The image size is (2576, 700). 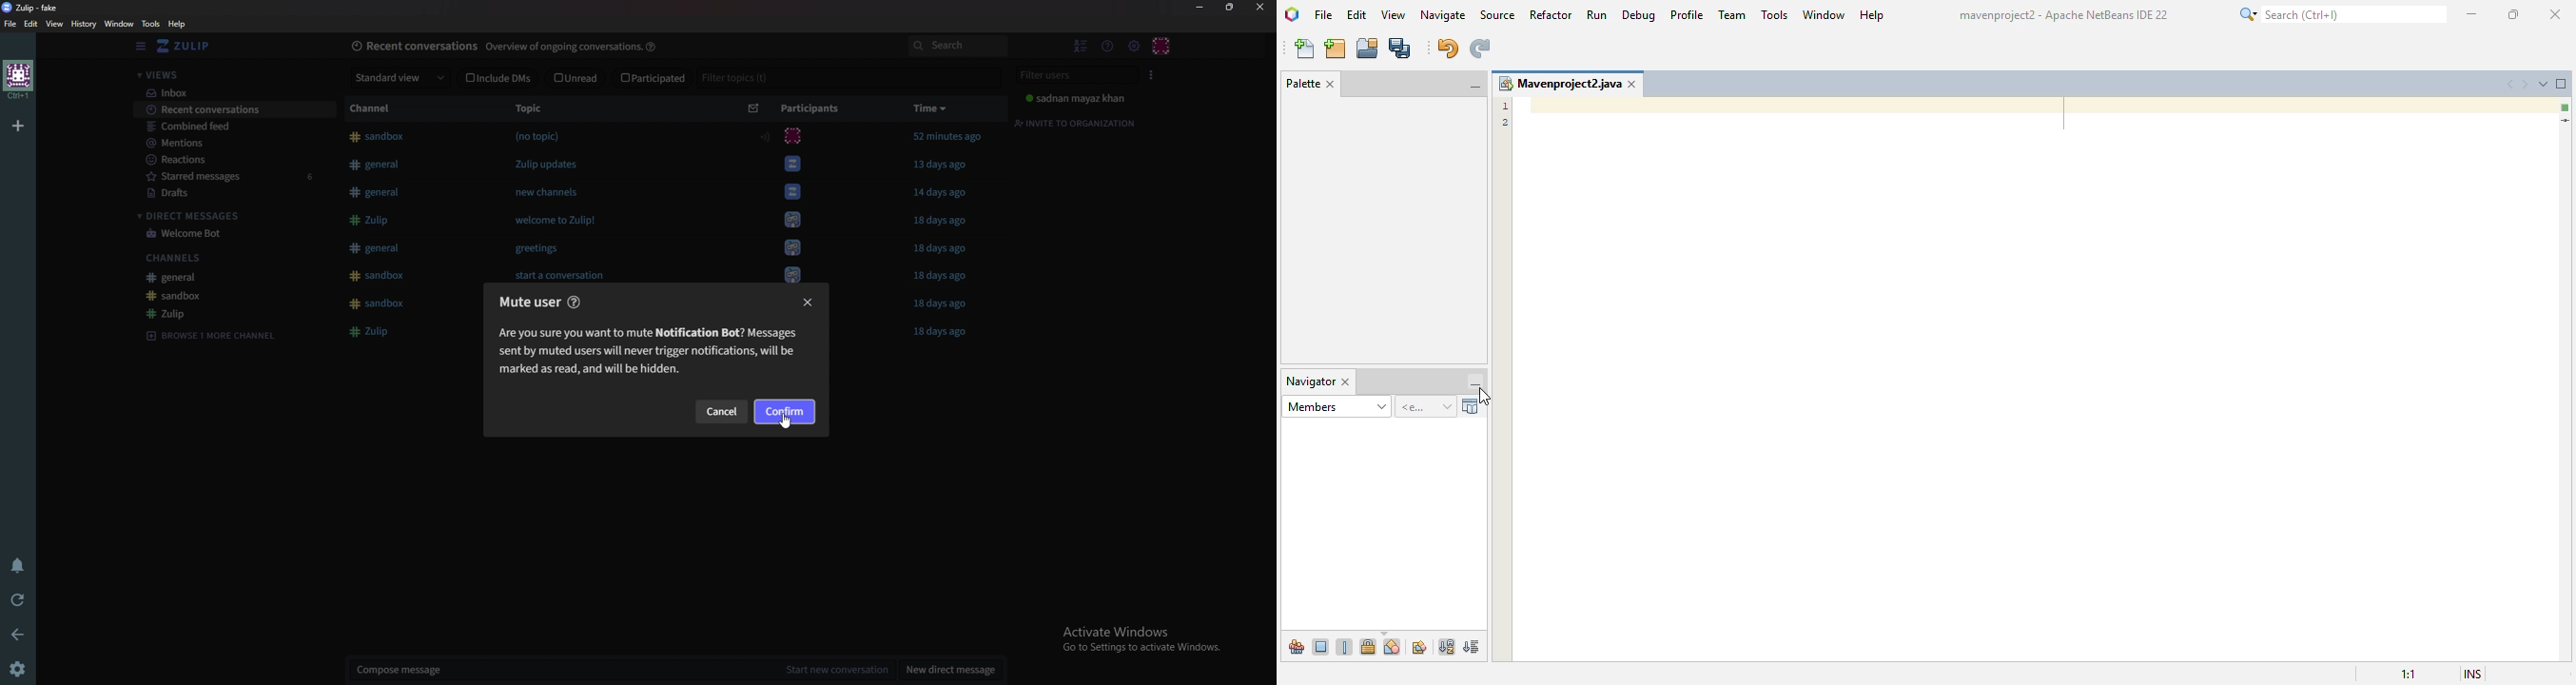 What do you see at coordinates (1149, 75) in the screenshot?
I see `User list style` at bounding box center [1149, 75].